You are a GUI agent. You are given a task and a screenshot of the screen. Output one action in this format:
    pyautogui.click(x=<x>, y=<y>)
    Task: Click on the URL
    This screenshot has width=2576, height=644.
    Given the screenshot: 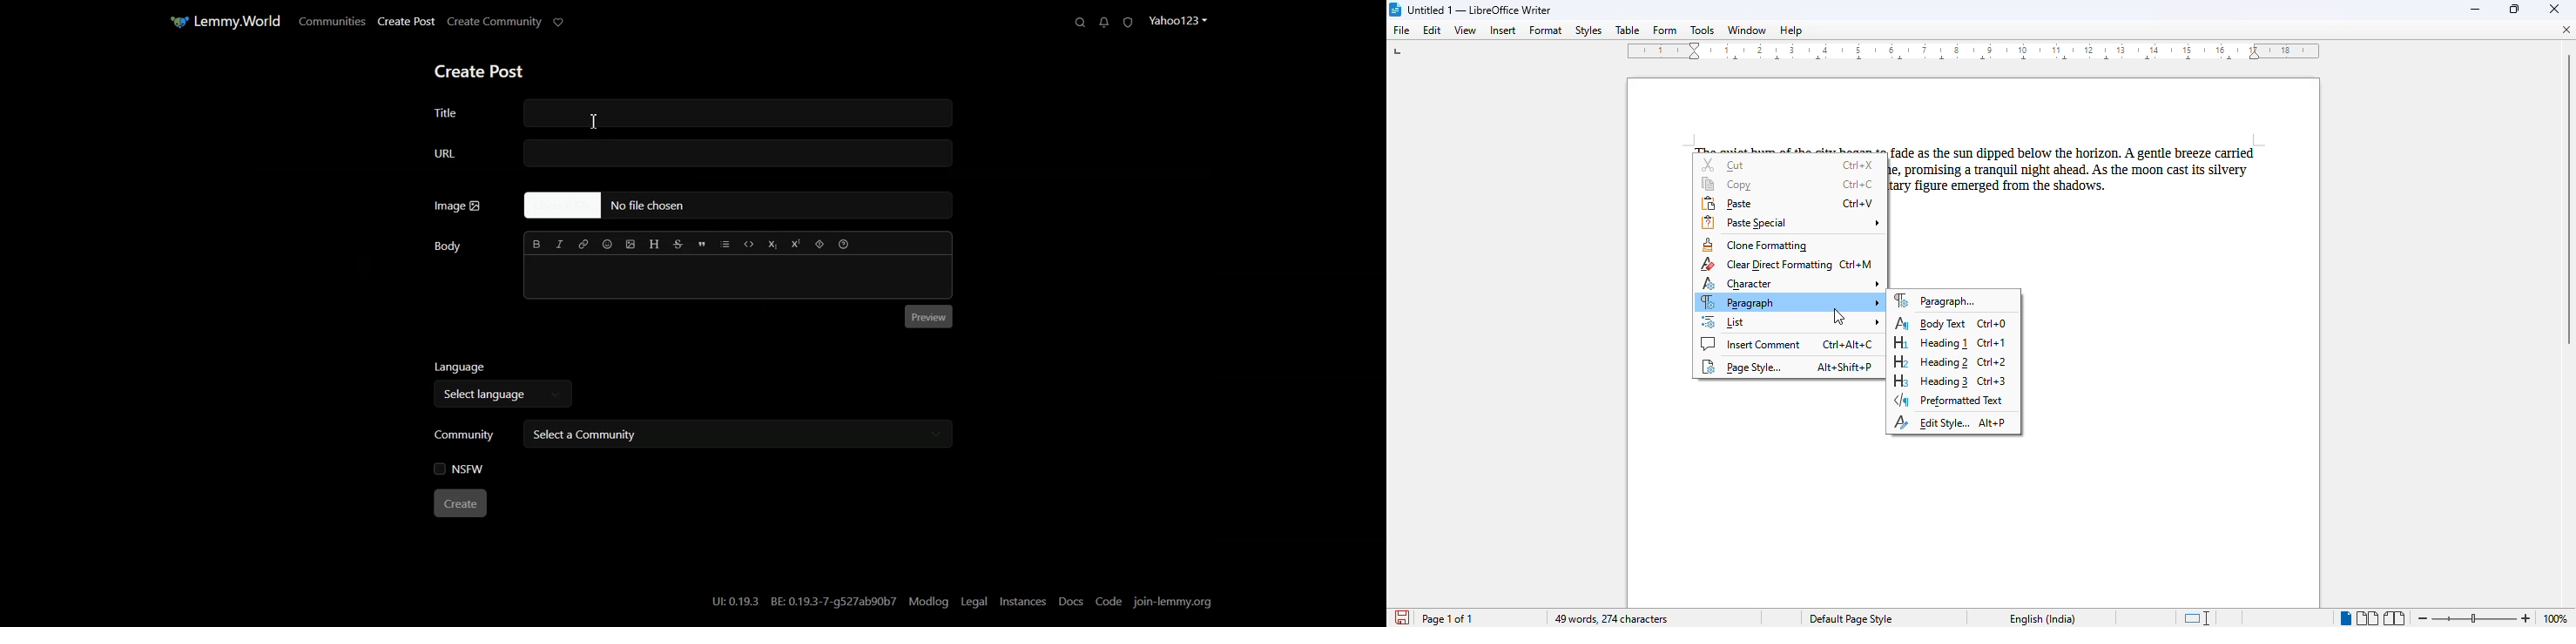 What is the action you would take?
    pyautogui.click(x=690, y=154)
    